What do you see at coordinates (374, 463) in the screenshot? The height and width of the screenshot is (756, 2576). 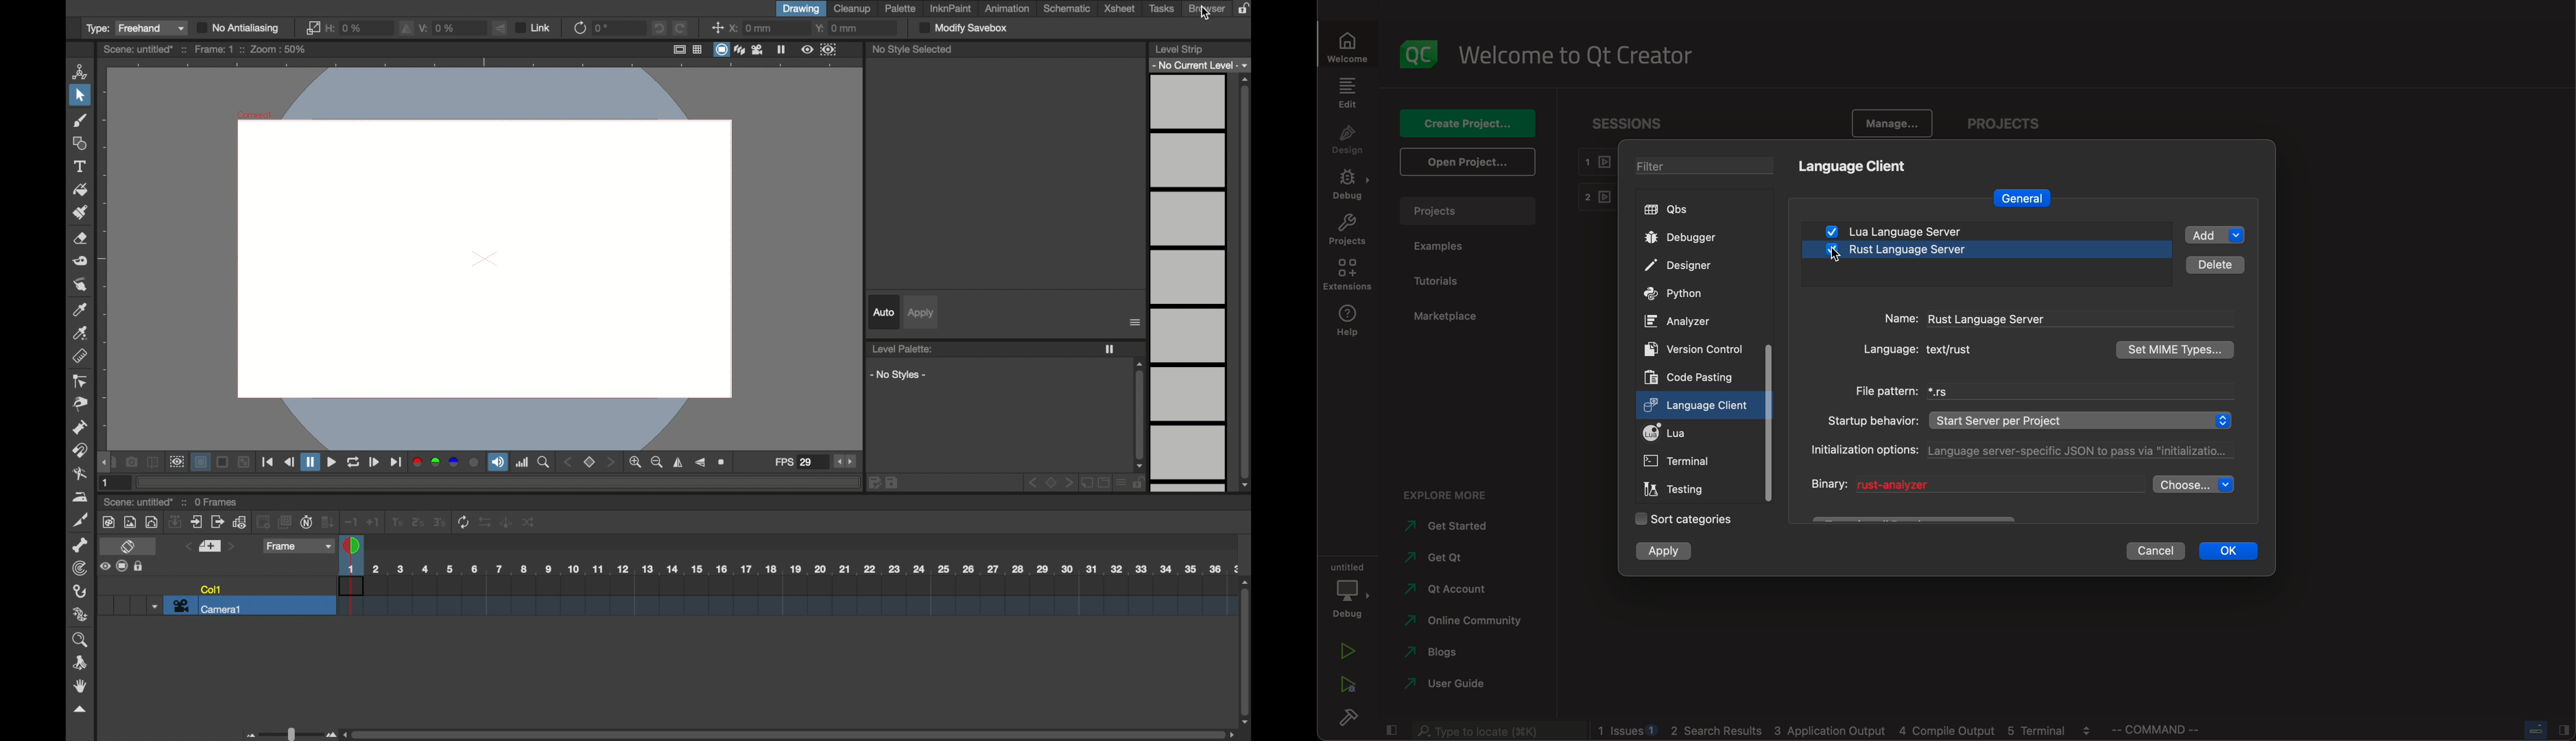 I see `next frame` at bounding box center [374, 463].